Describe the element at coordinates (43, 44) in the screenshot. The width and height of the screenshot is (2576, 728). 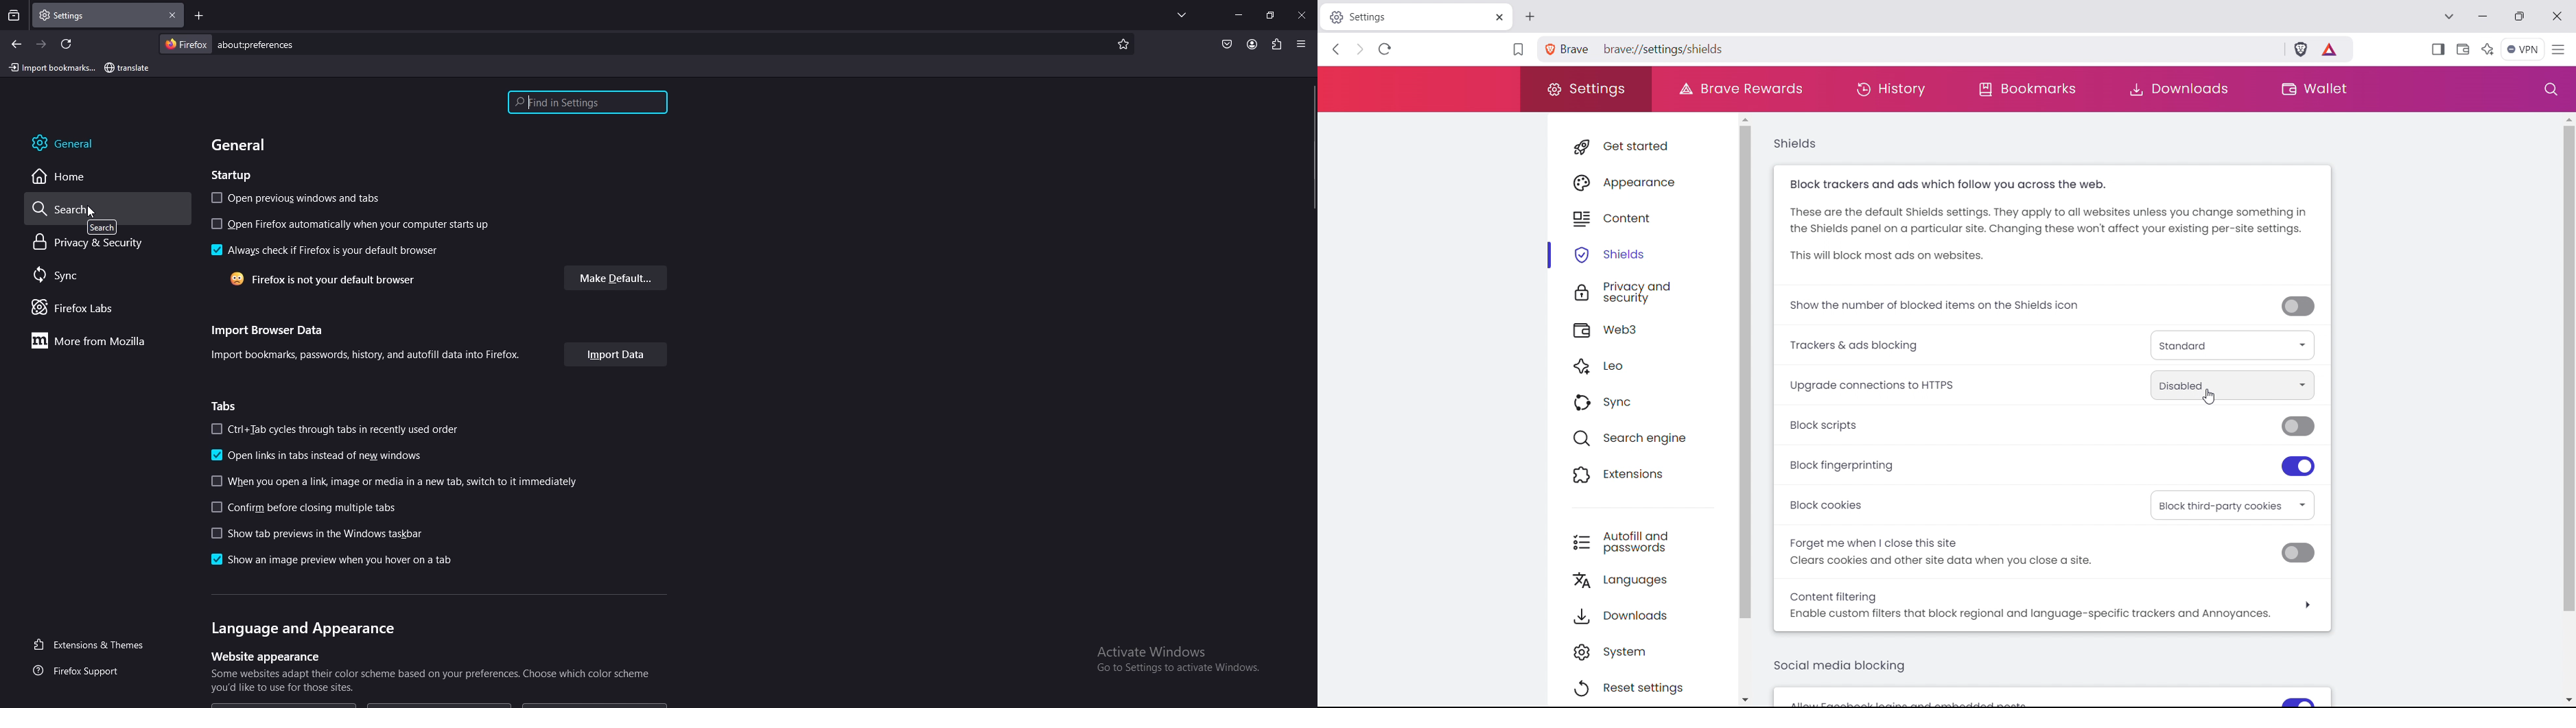
I see `forward` at that location.